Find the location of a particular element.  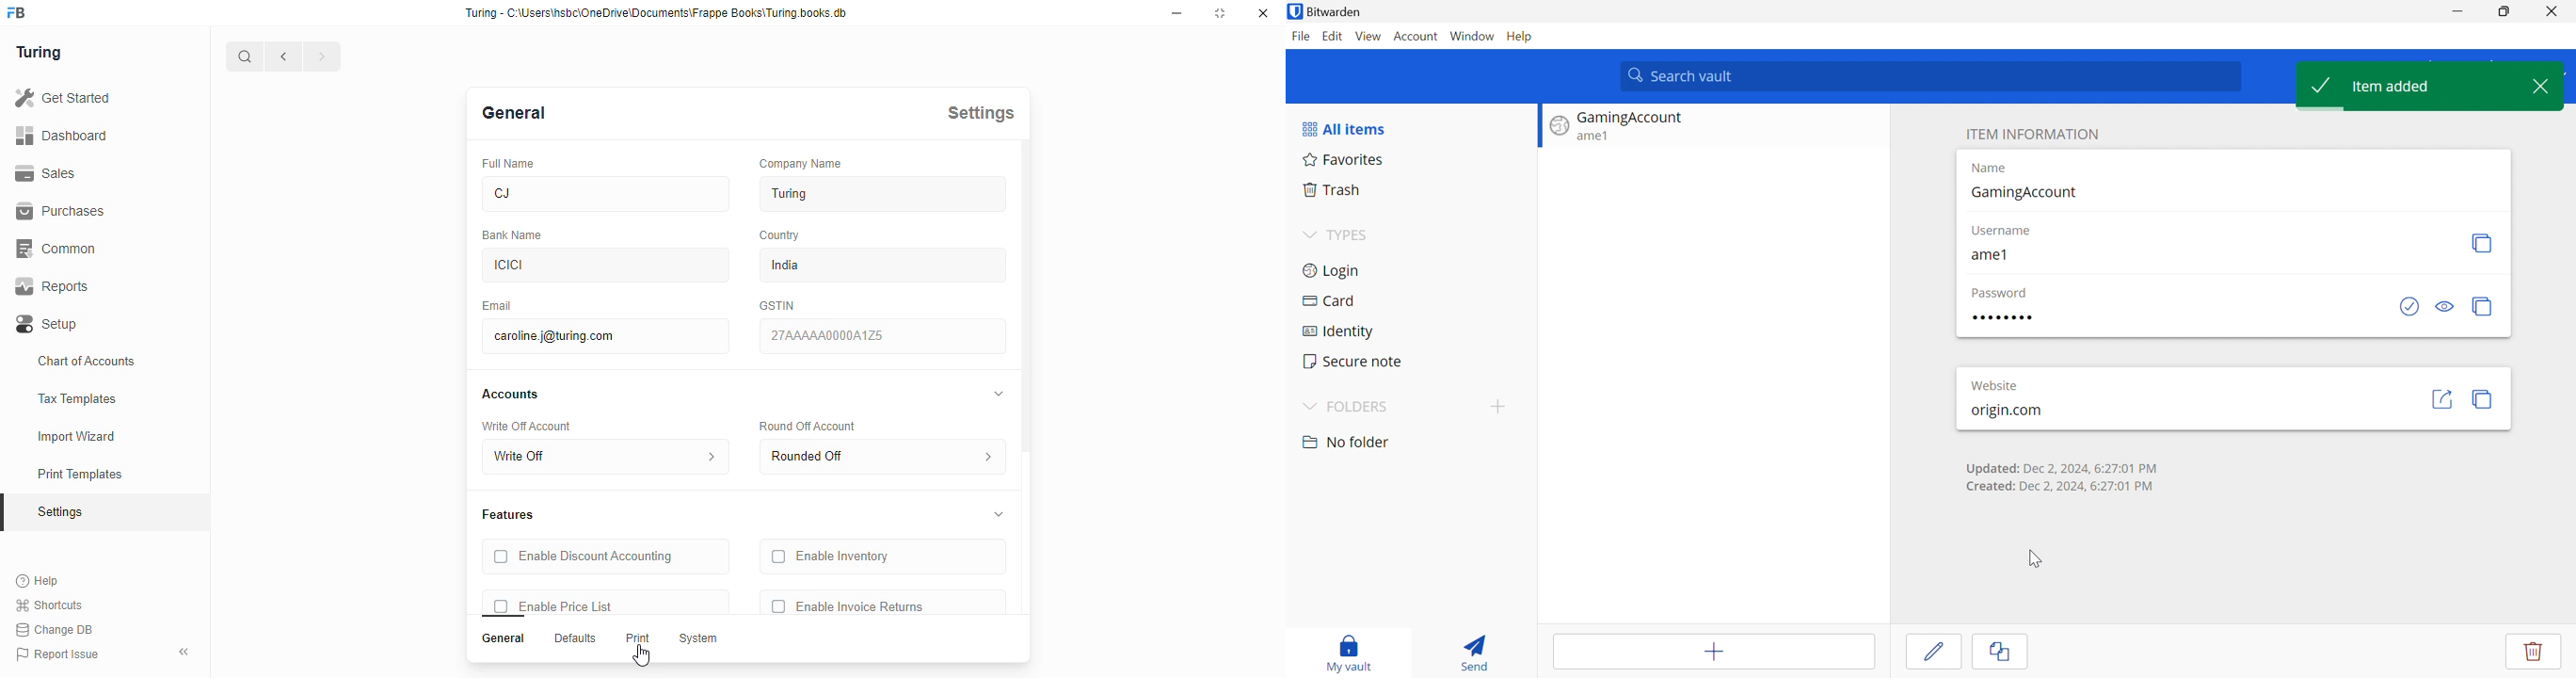

Gaming Account is located at coordinates (1631, 116).